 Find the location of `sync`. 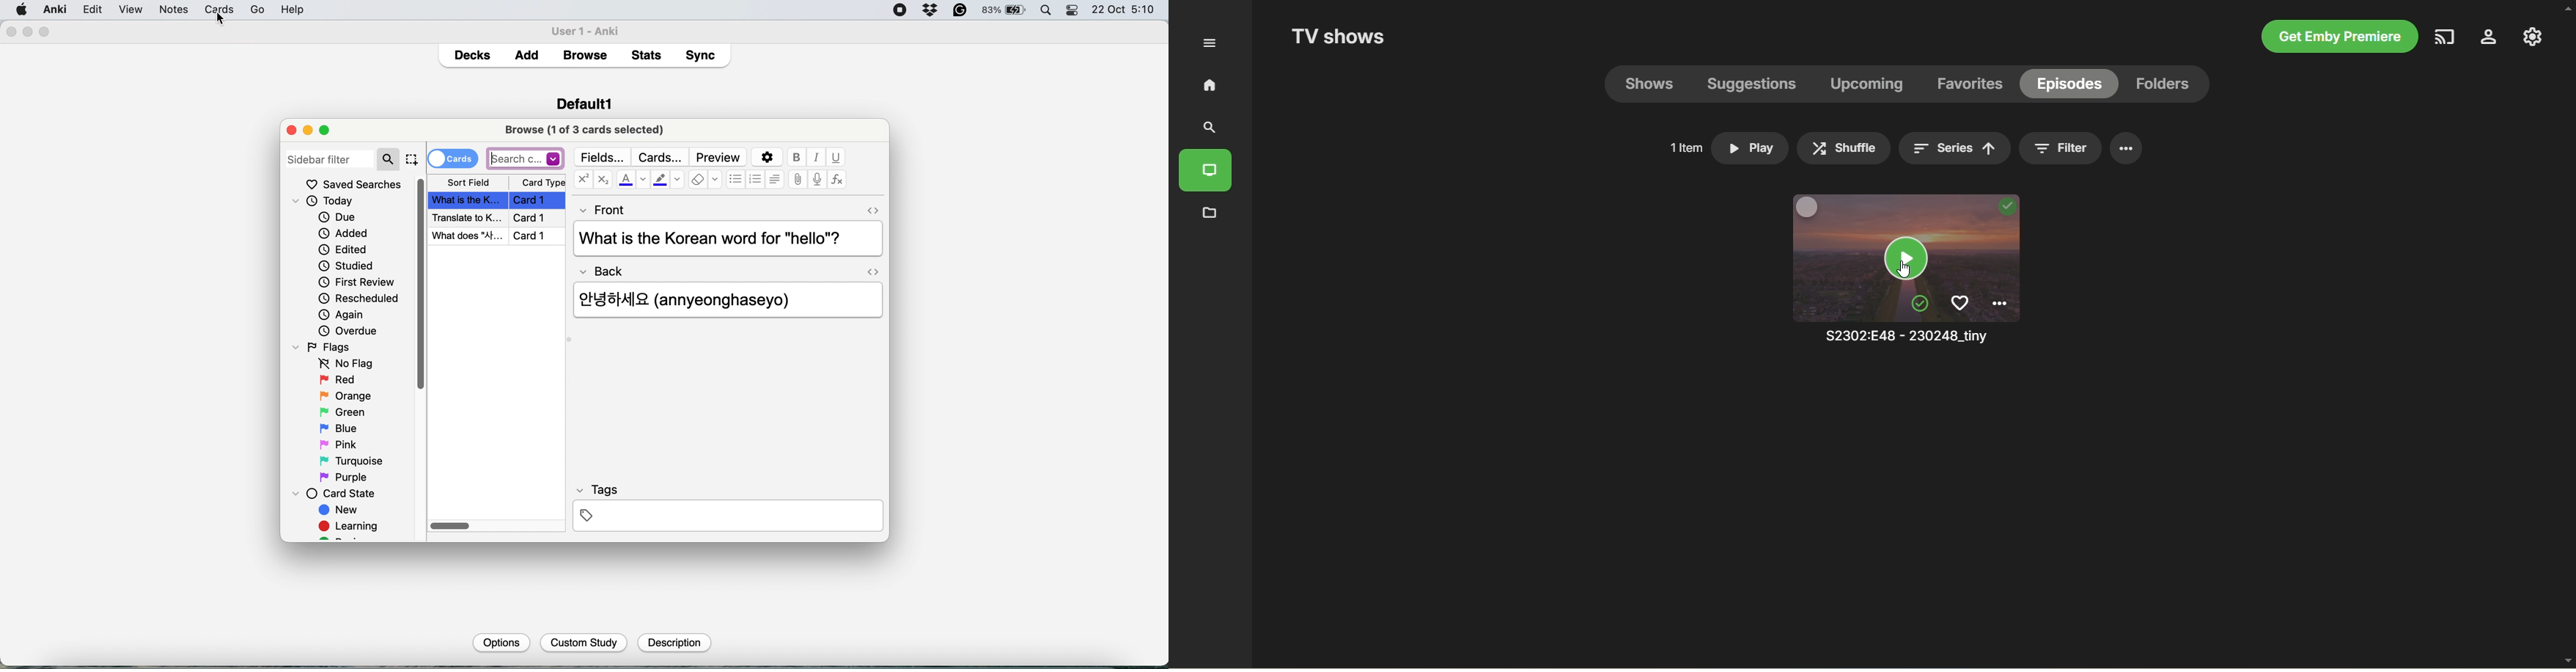

sync is located at coordinates (703, 57).